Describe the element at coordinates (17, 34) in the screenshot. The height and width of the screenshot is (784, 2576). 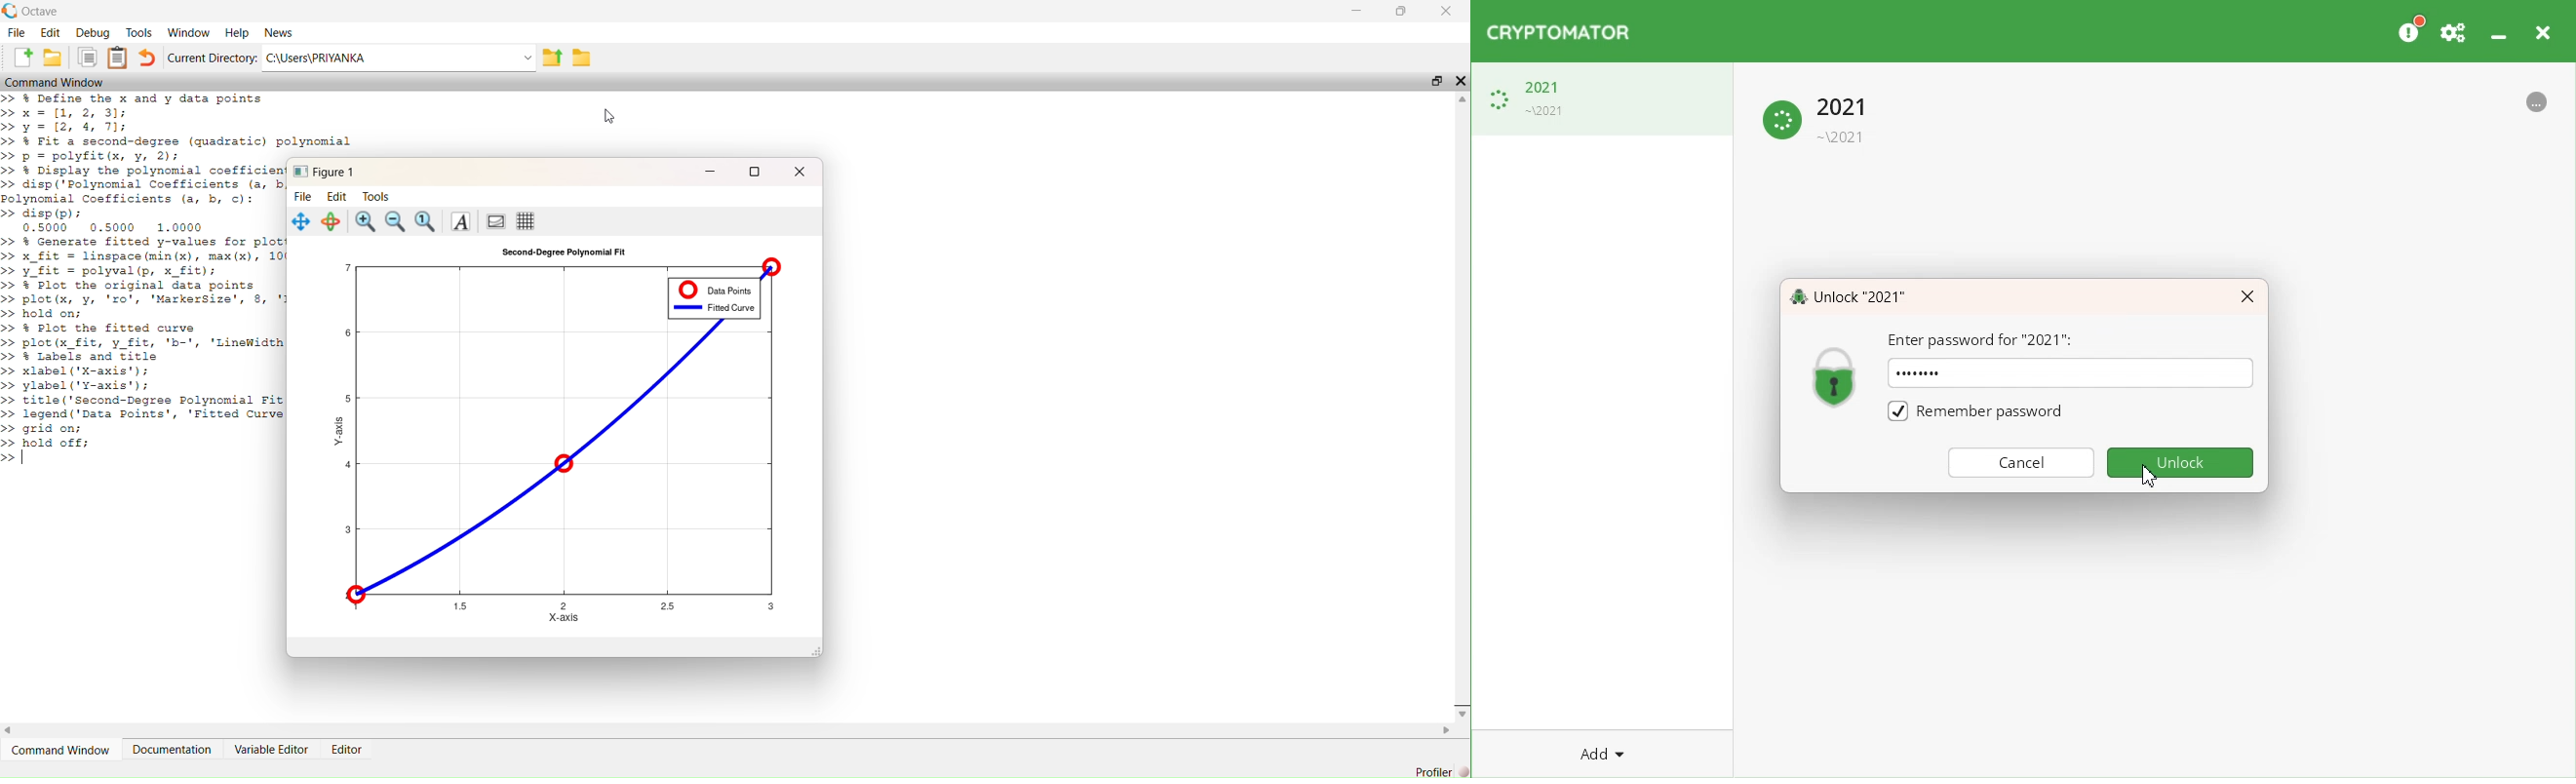
I see `File` at that location.